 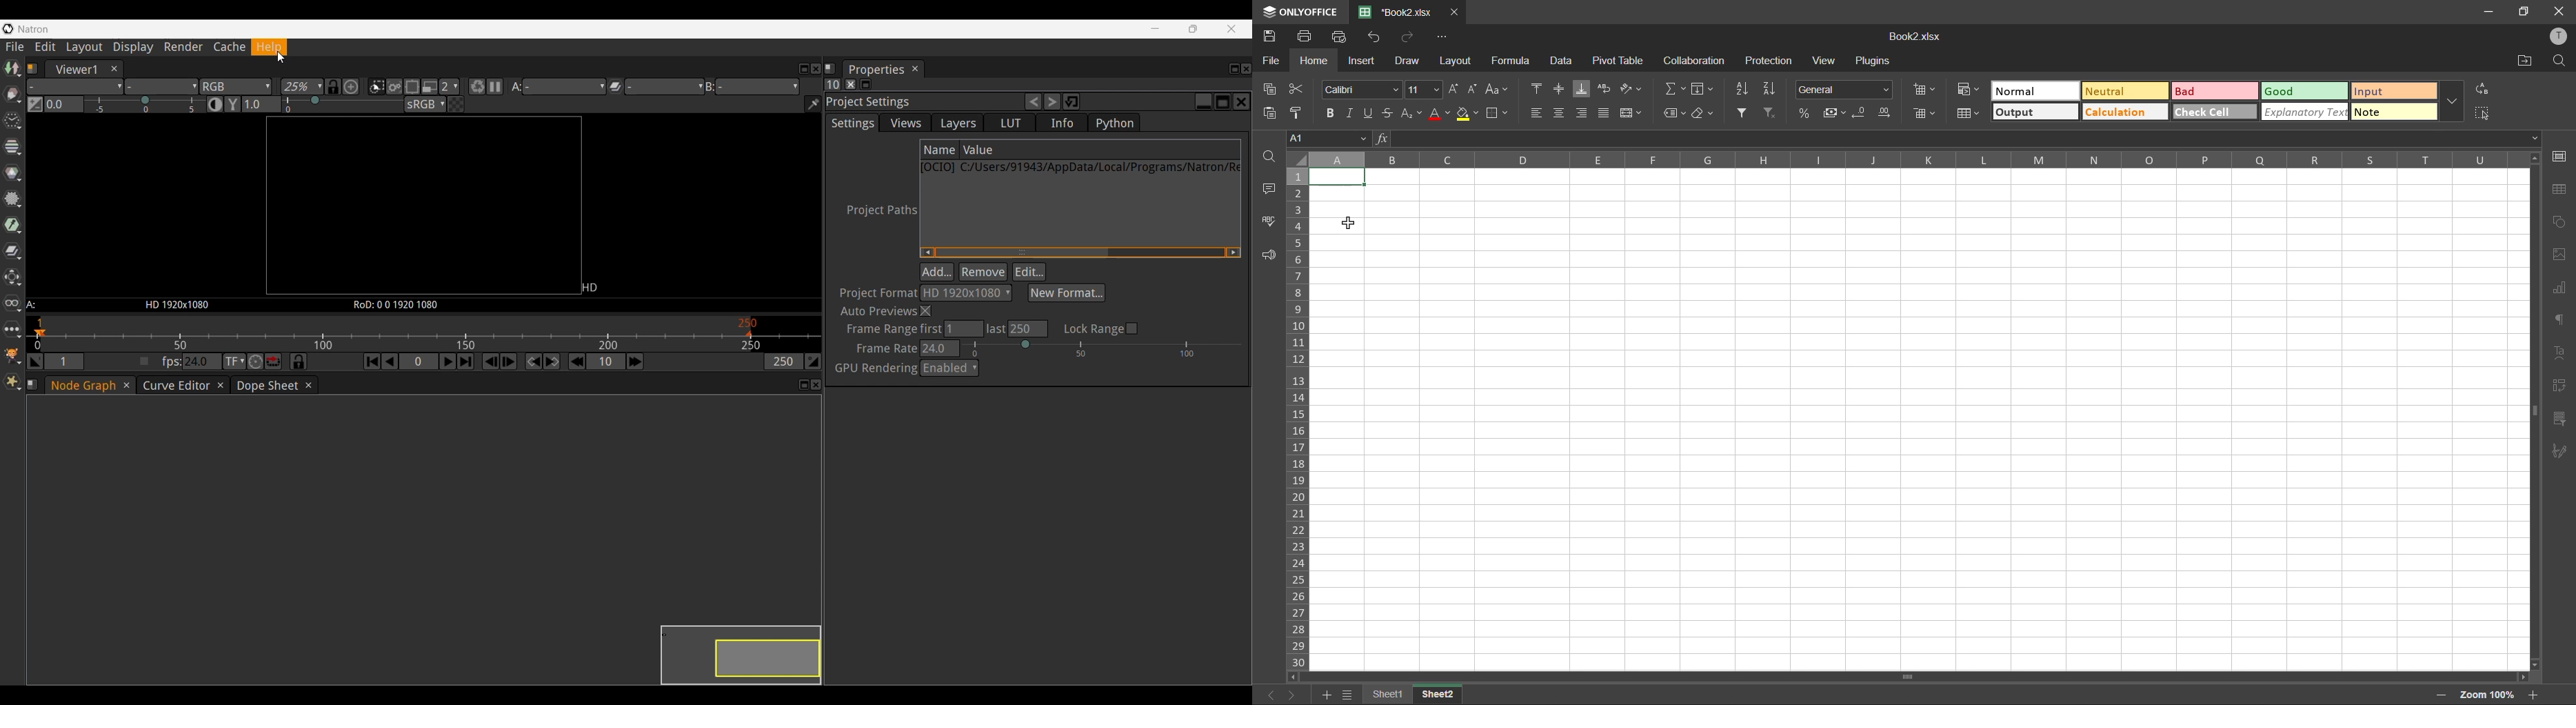 I want to click on cell settings, so click(x=2561, y=156).